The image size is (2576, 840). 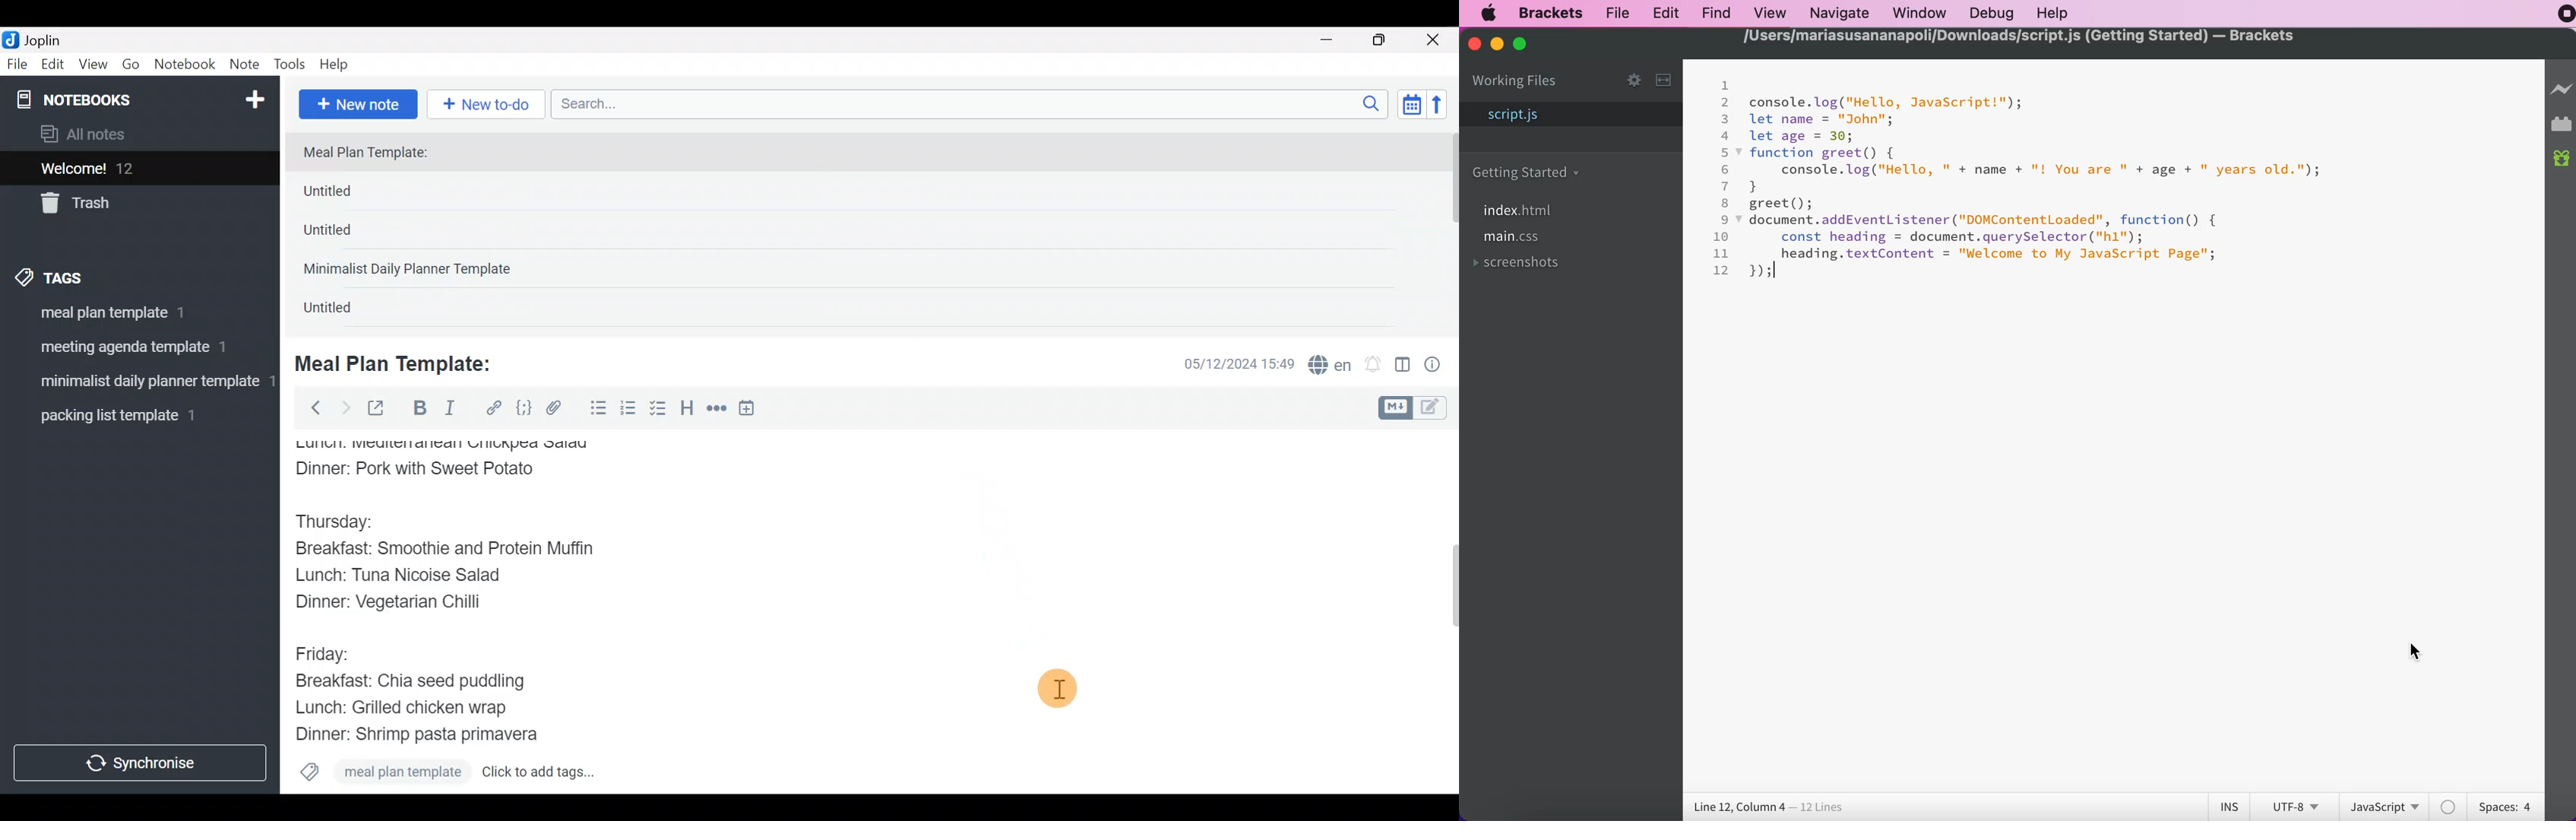 I want to click on Minimalist Daily Planner Template, so click(x=412, y=271).